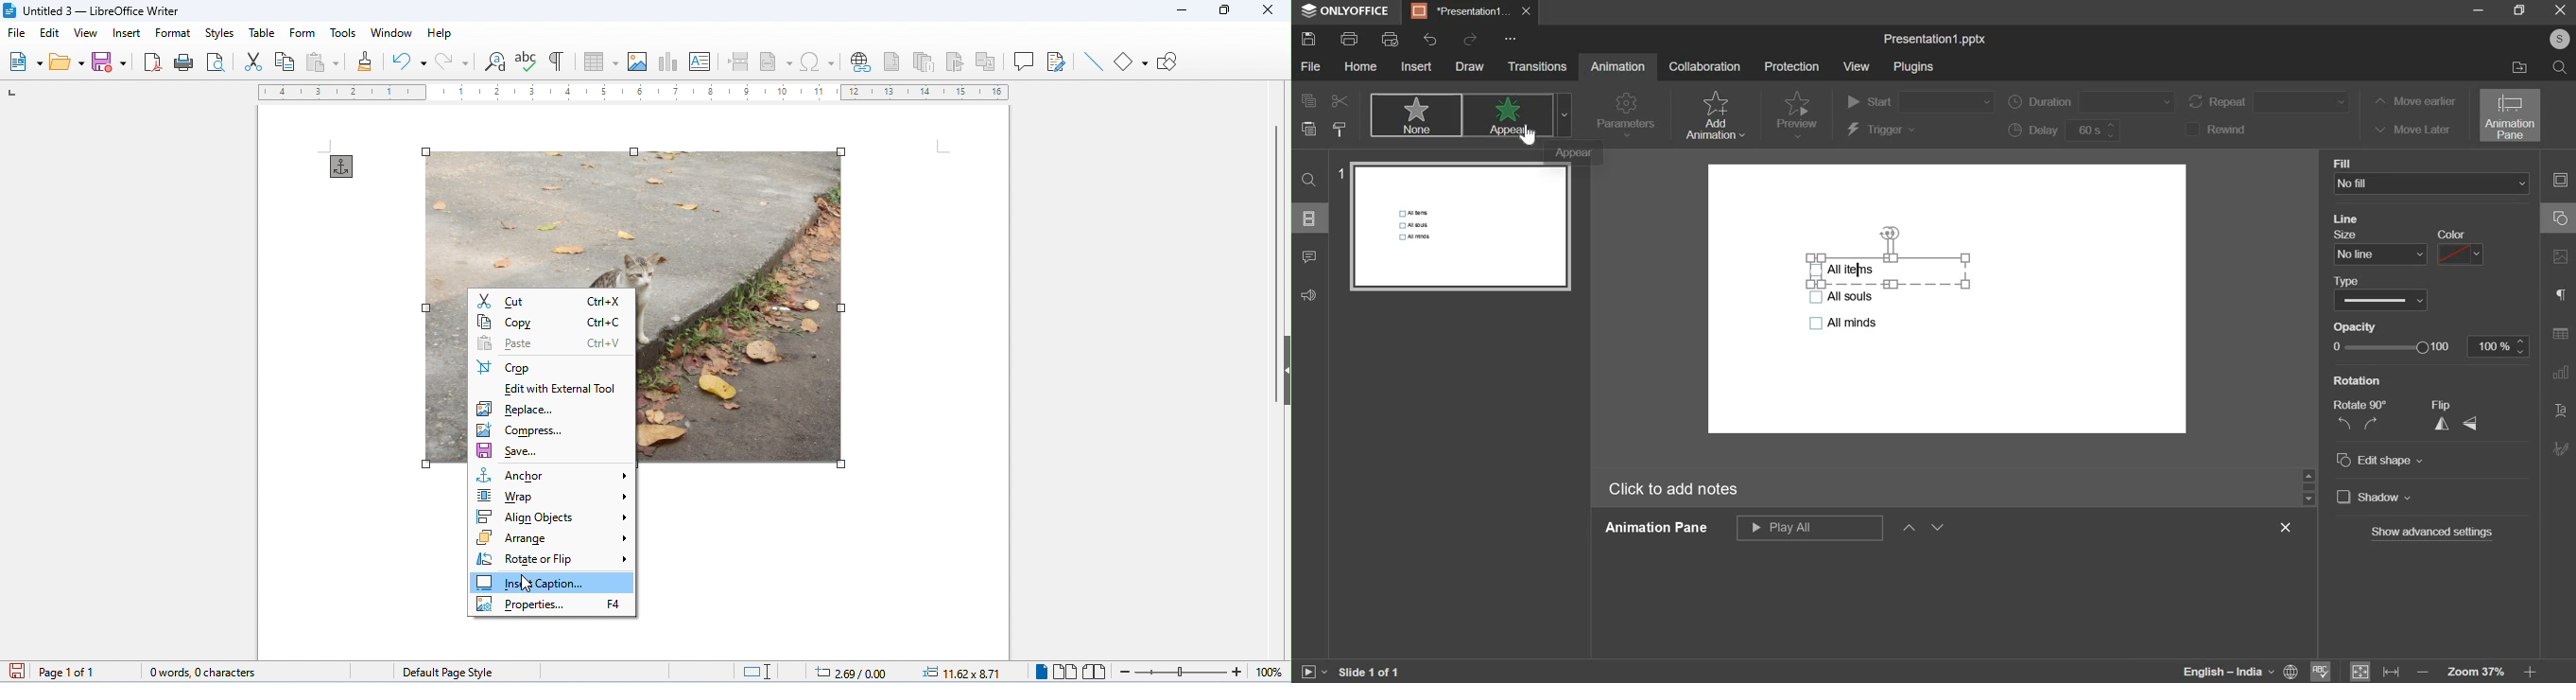 The height and width of the screenshot is (700, 2576). Describe the element at coordinates (16, 34) in the screenshot. I see `file` at that location.